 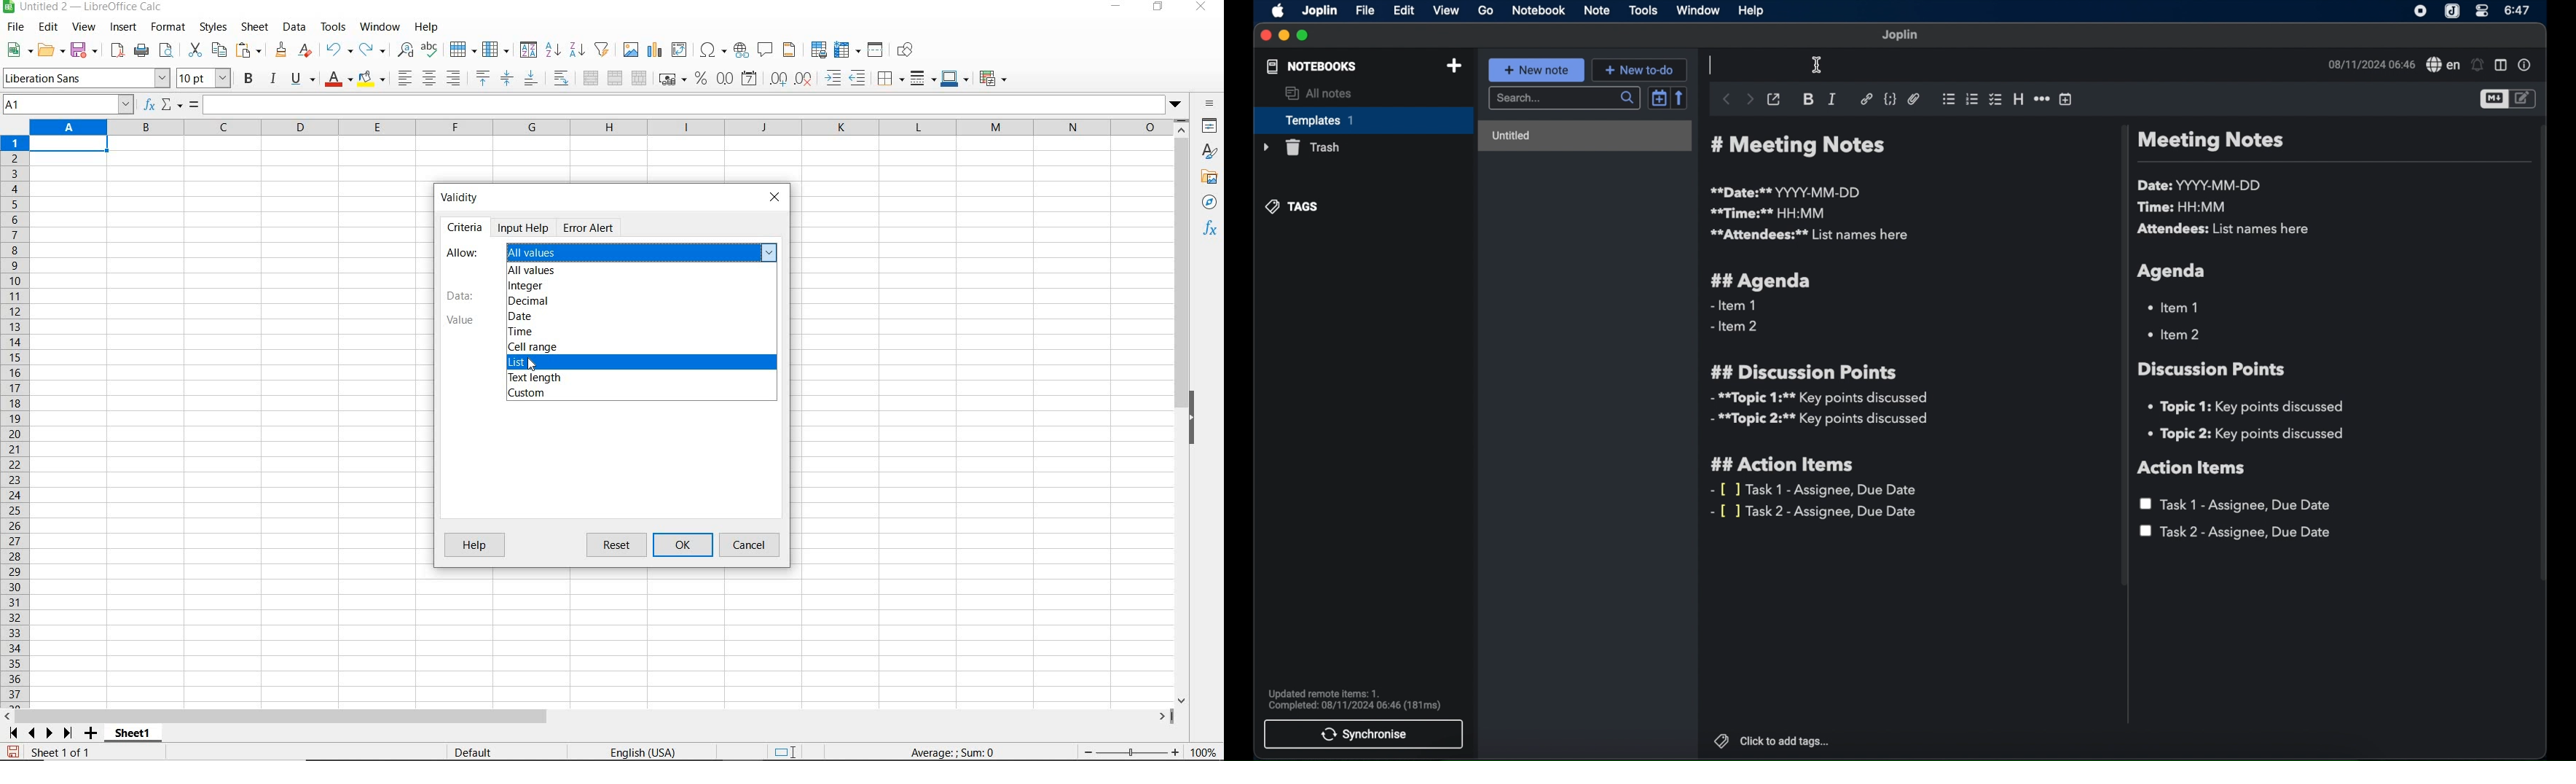 What do you see at coordinates (426, 27) in the screenshot?
I see `help` at bounding box center [426, 27].